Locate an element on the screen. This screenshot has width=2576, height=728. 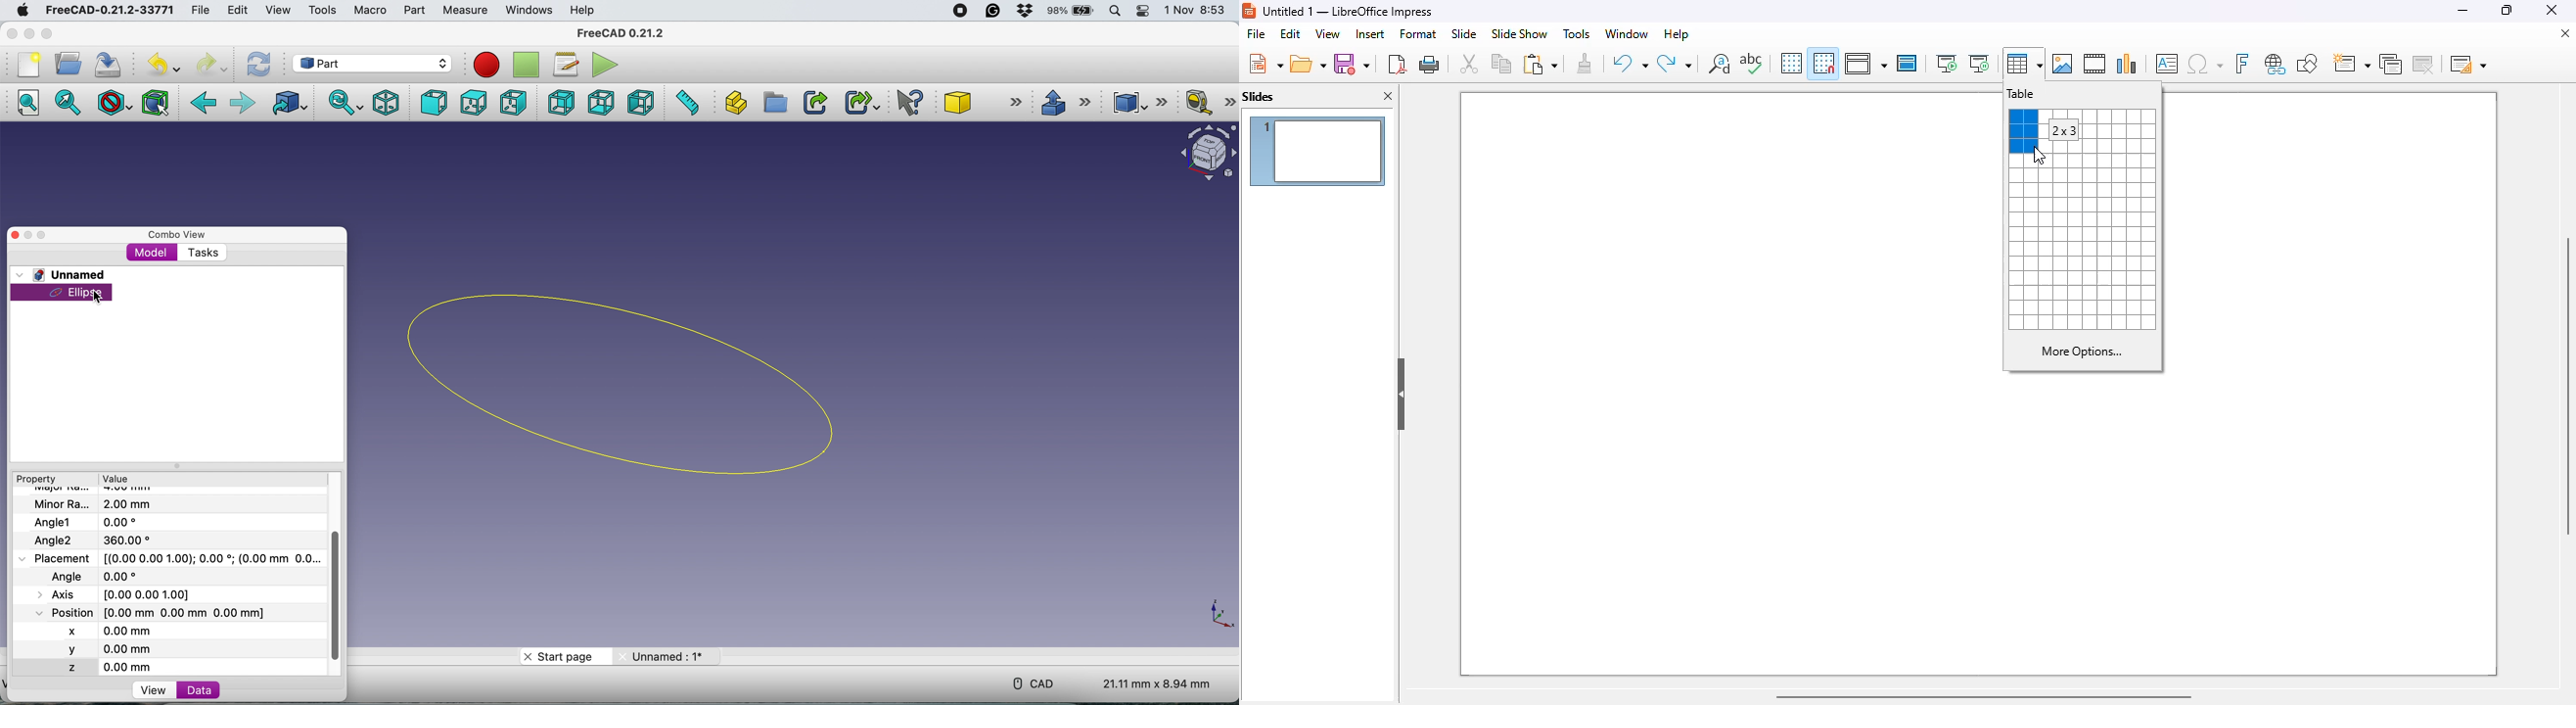
record macros is located at coordinates (486, 64).